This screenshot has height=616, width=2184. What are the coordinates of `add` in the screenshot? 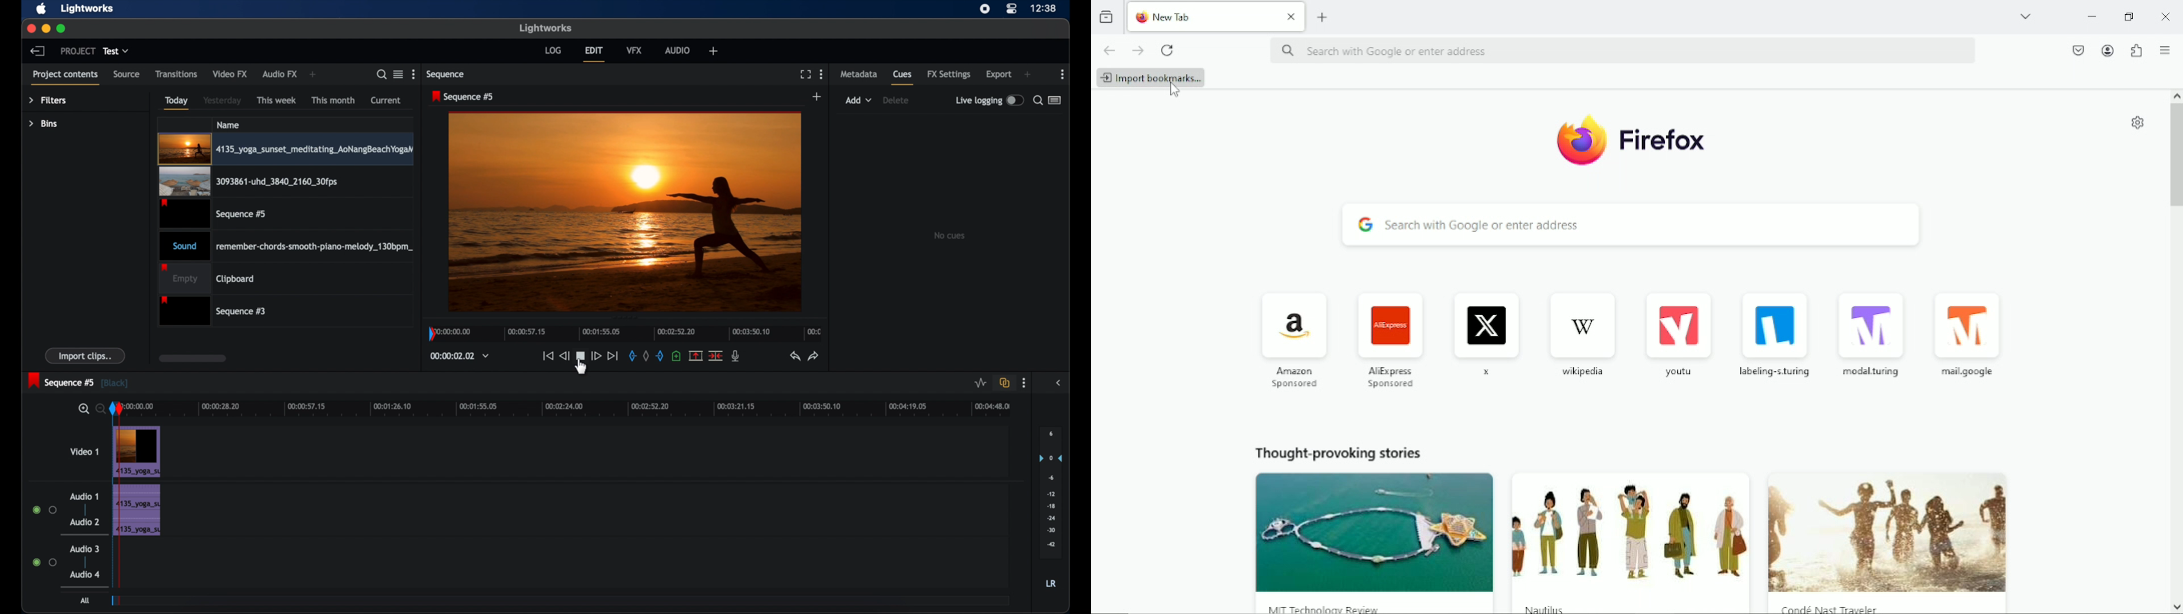 It's located at (313, 74).